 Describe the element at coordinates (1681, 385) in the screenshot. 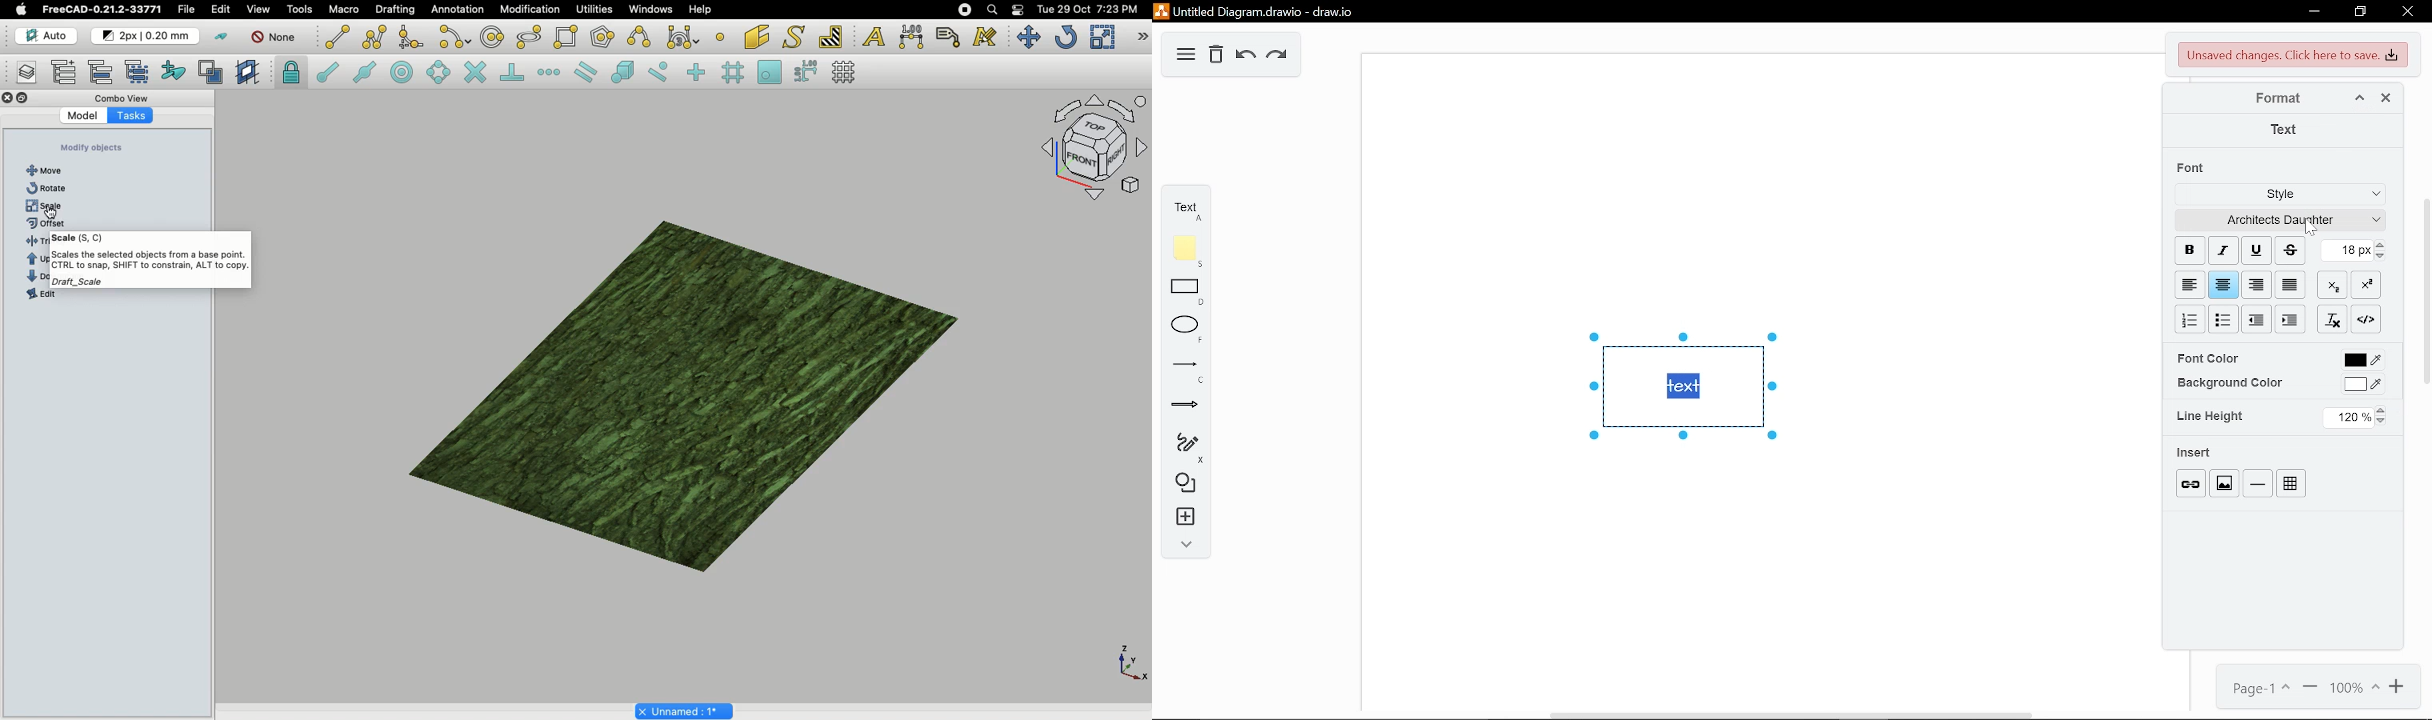

I see `textbox selected` at that location.